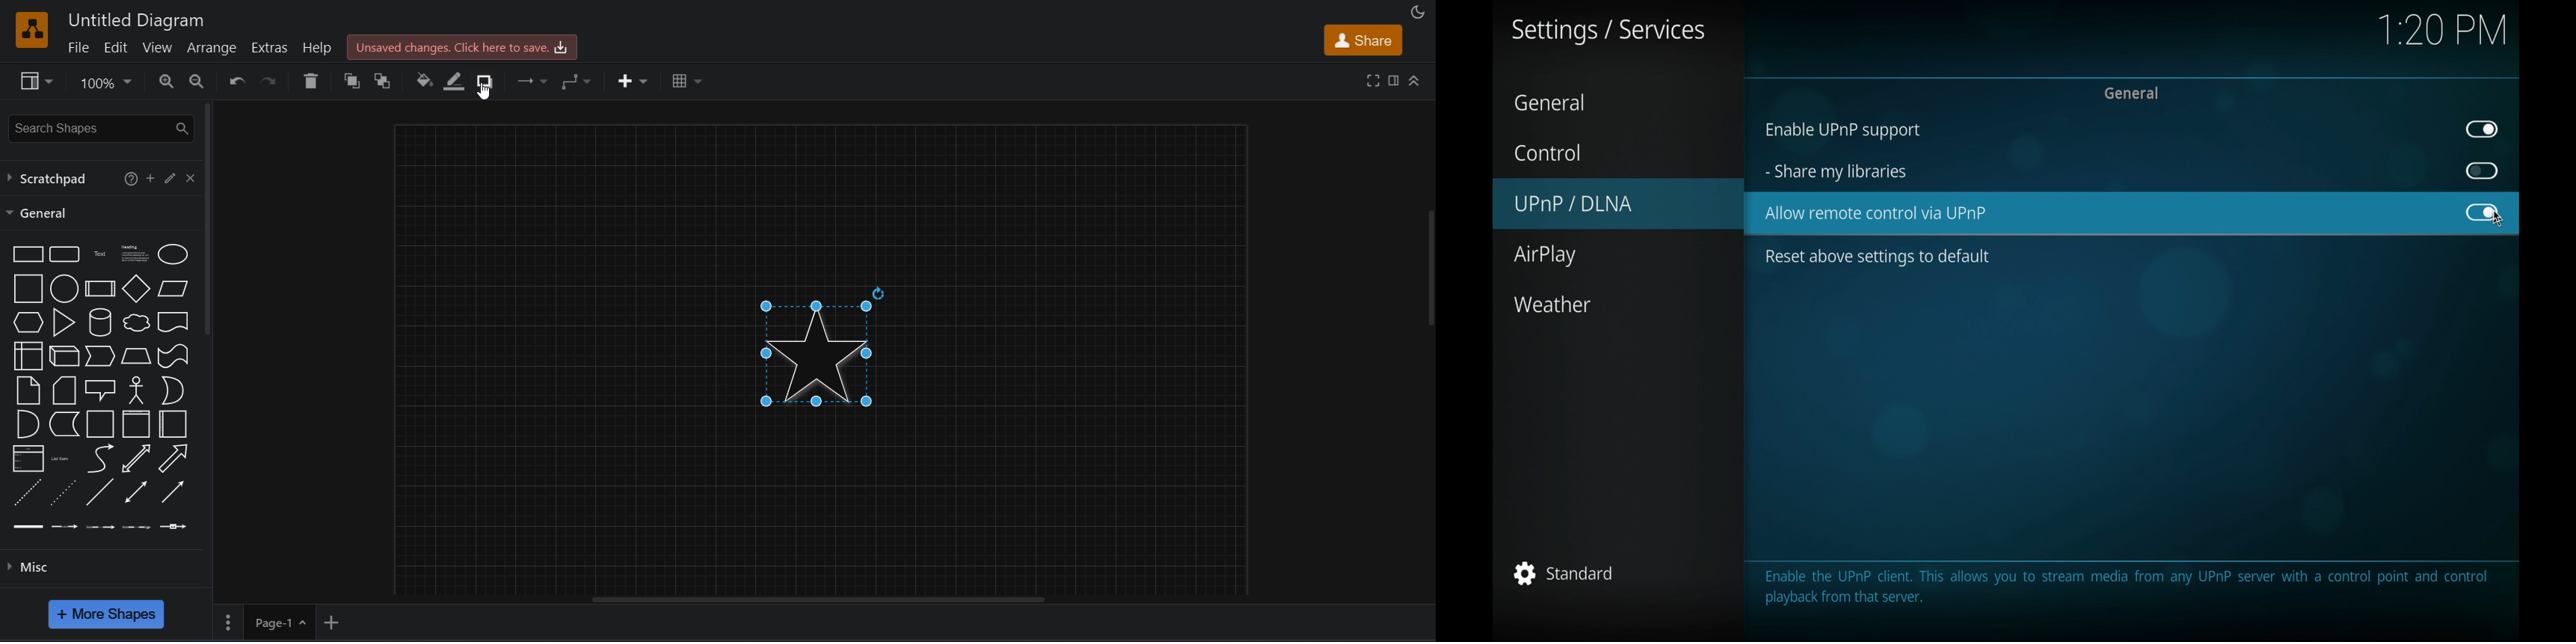  What do you see at coordinates (2131, 93) in the screenshot?
I see `general` at bounding box center [2131, 93].